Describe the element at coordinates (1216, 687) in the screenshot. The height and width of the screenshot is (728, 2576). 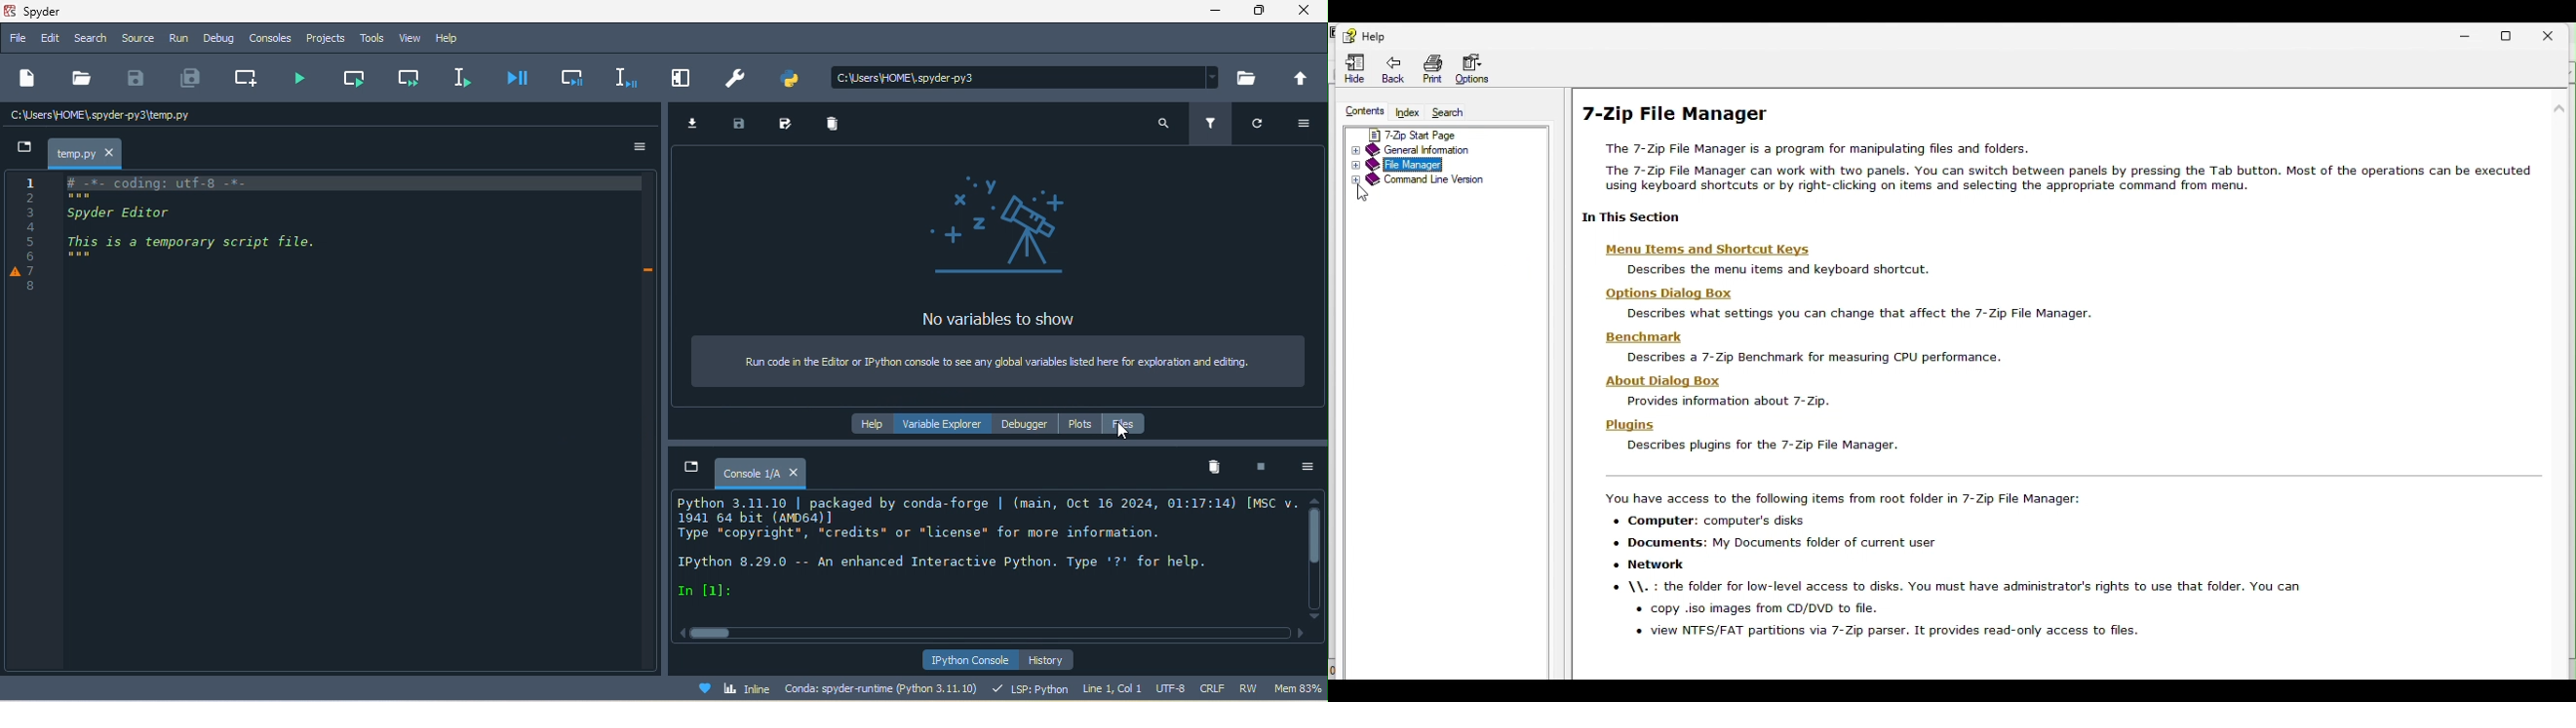
I see `crlf` at that location.